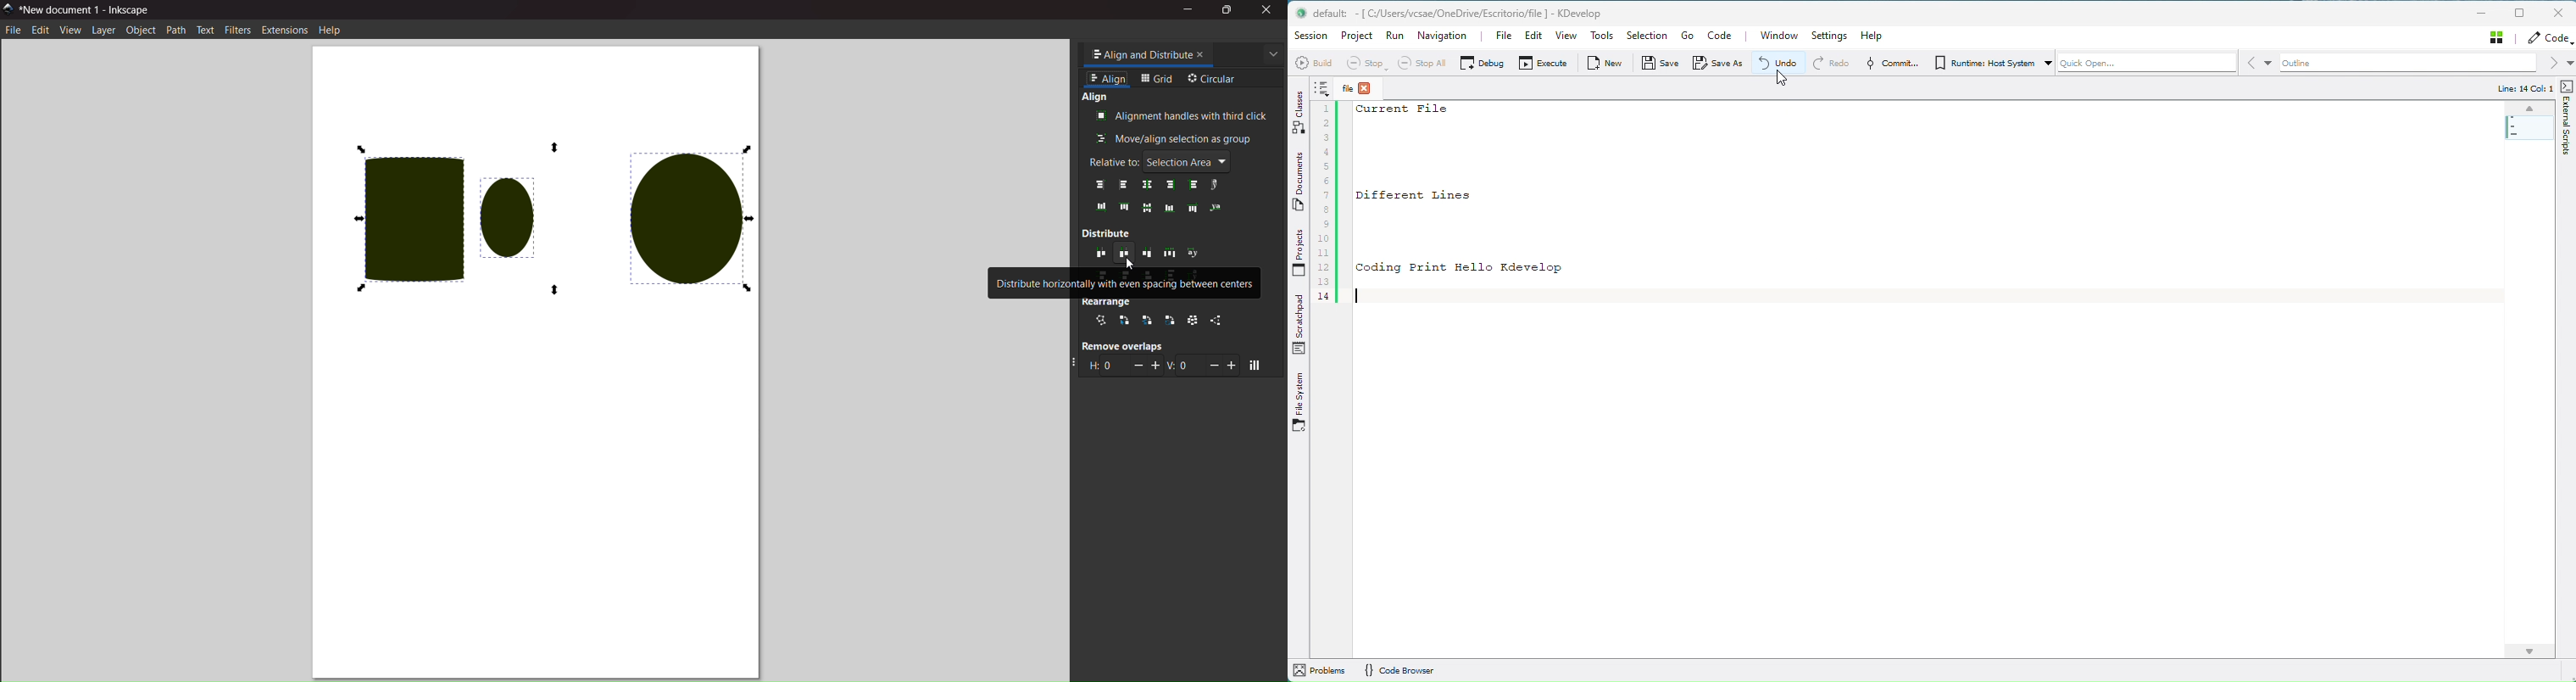 The image size is (2576, 700). What do you see at coordinates (1105, 206) in the screenshot?
I see `bottom edges` at bounding box center [1105, 206].